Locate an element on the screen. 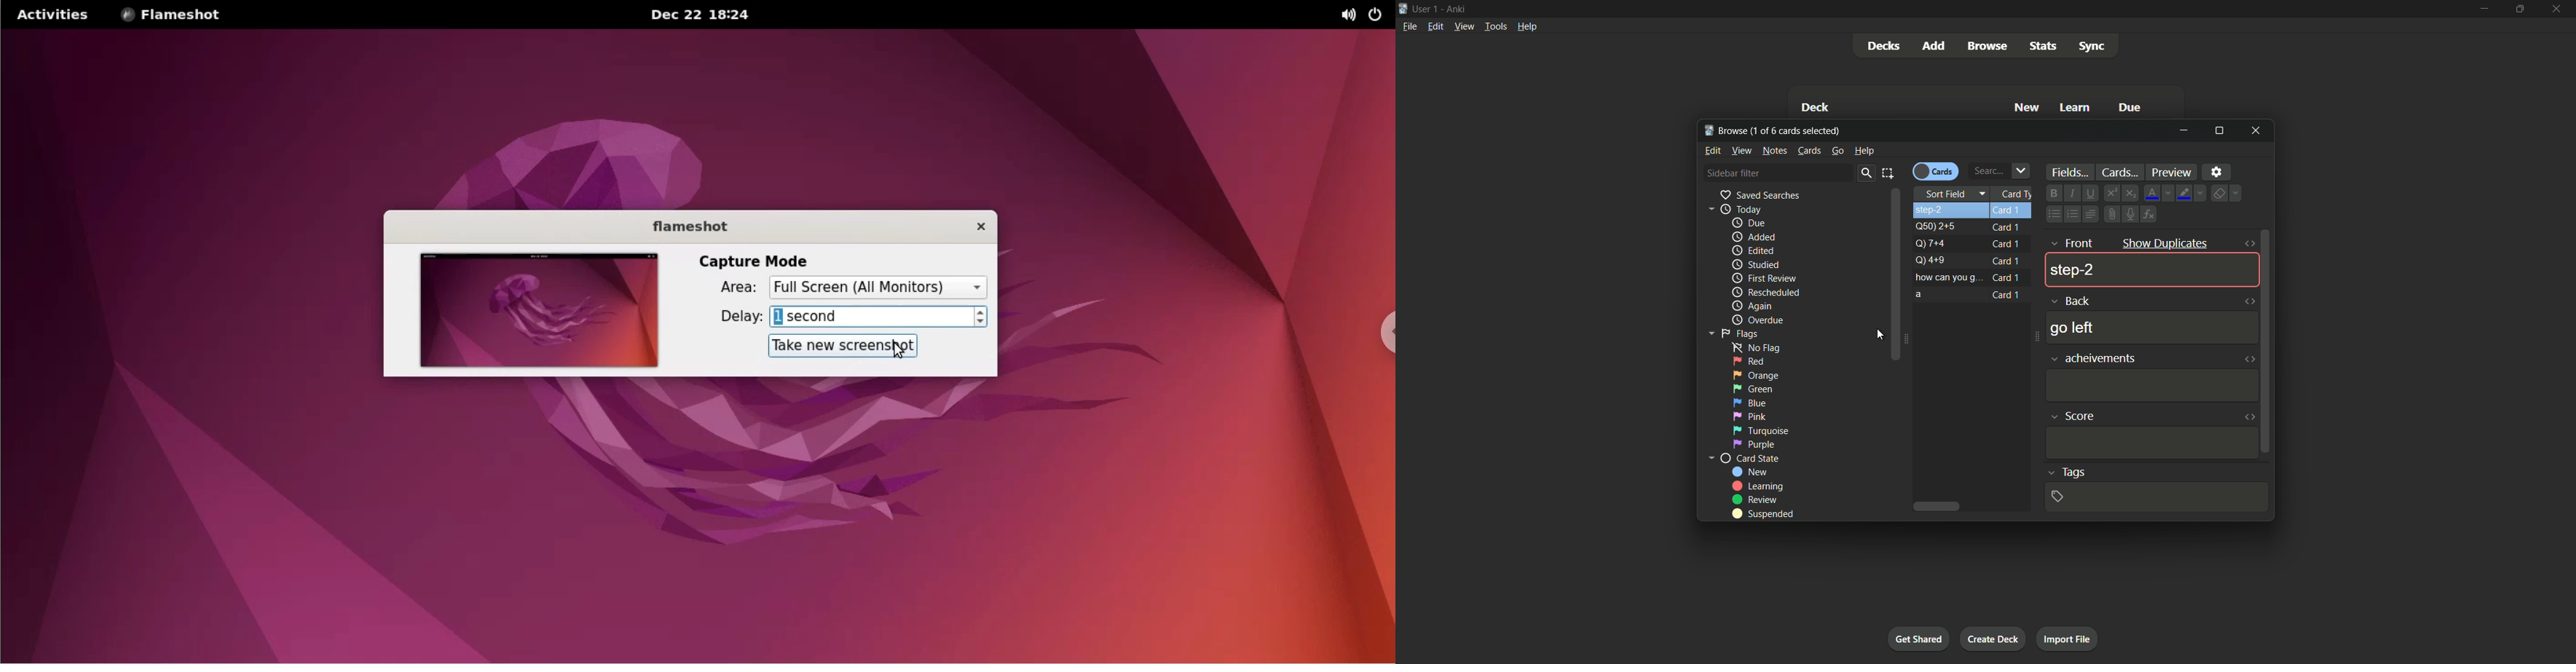  Q)50)2+5Q)7+4 Card 14+9 Card 1 how can youg.. Card 1 a Card 1 is located at coordinates (1974, 263).